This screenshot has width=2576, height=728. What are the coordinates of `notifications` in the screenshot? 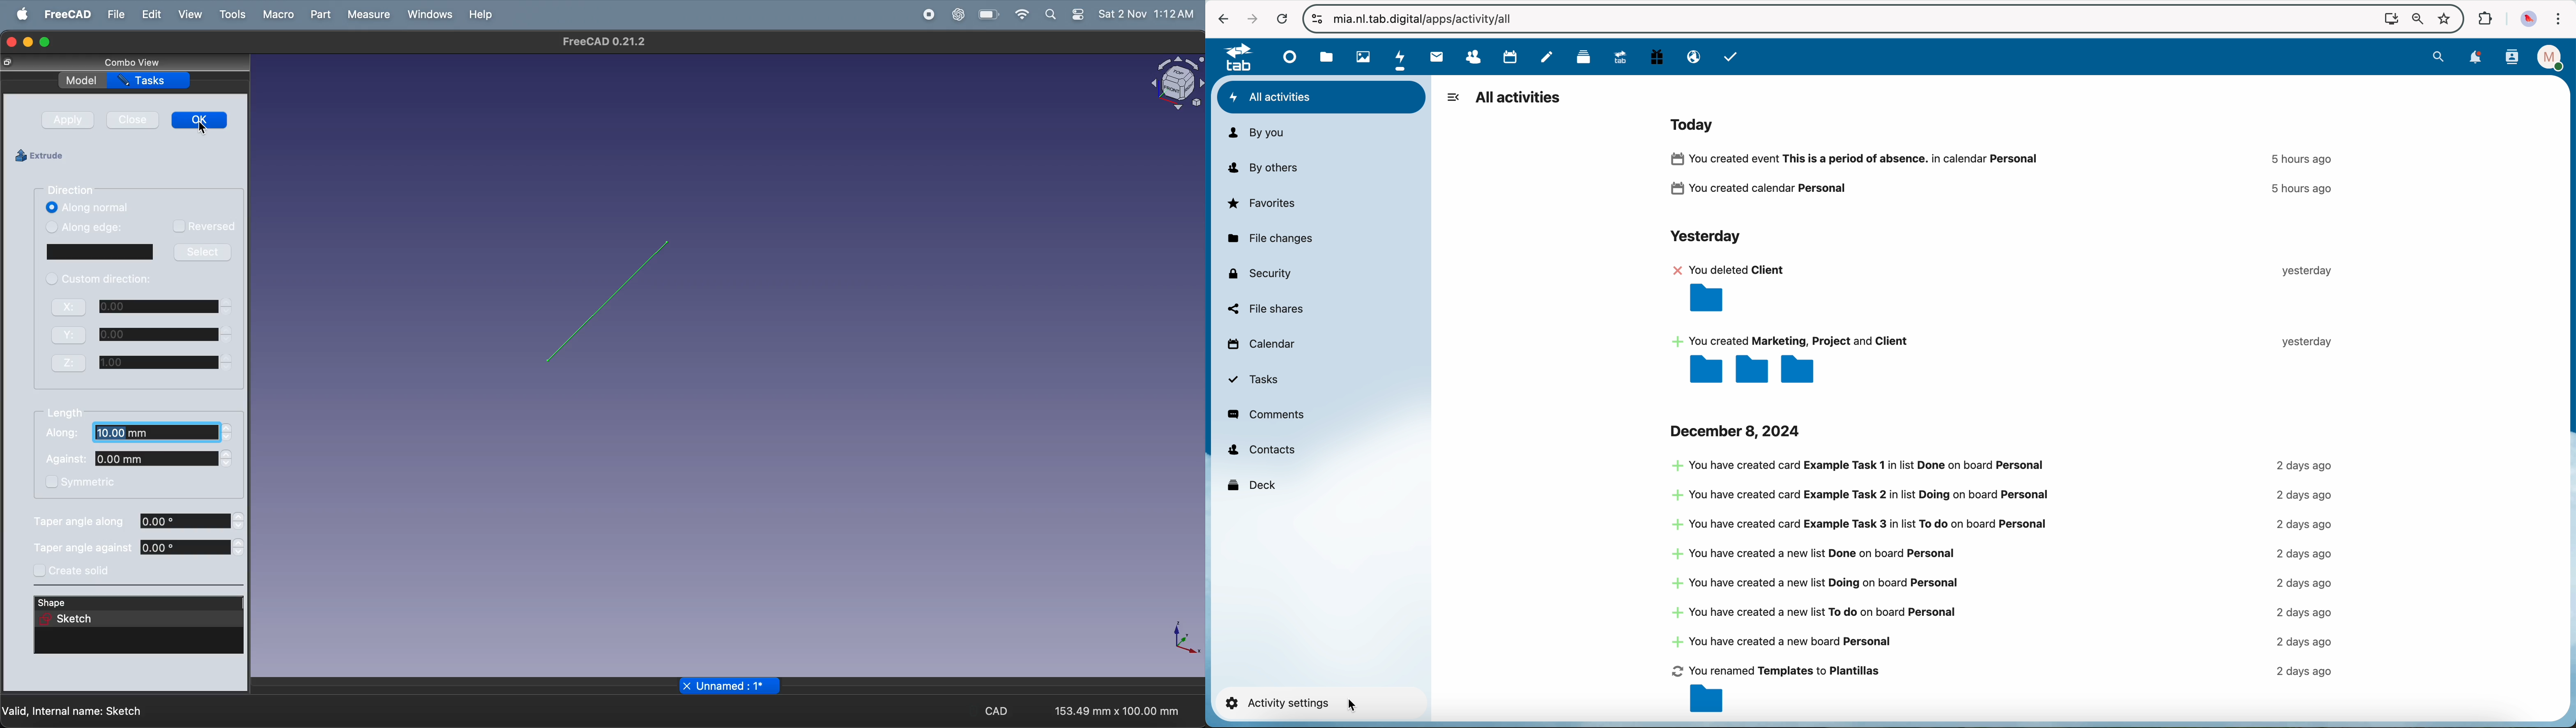 It's located at (2476, 59).